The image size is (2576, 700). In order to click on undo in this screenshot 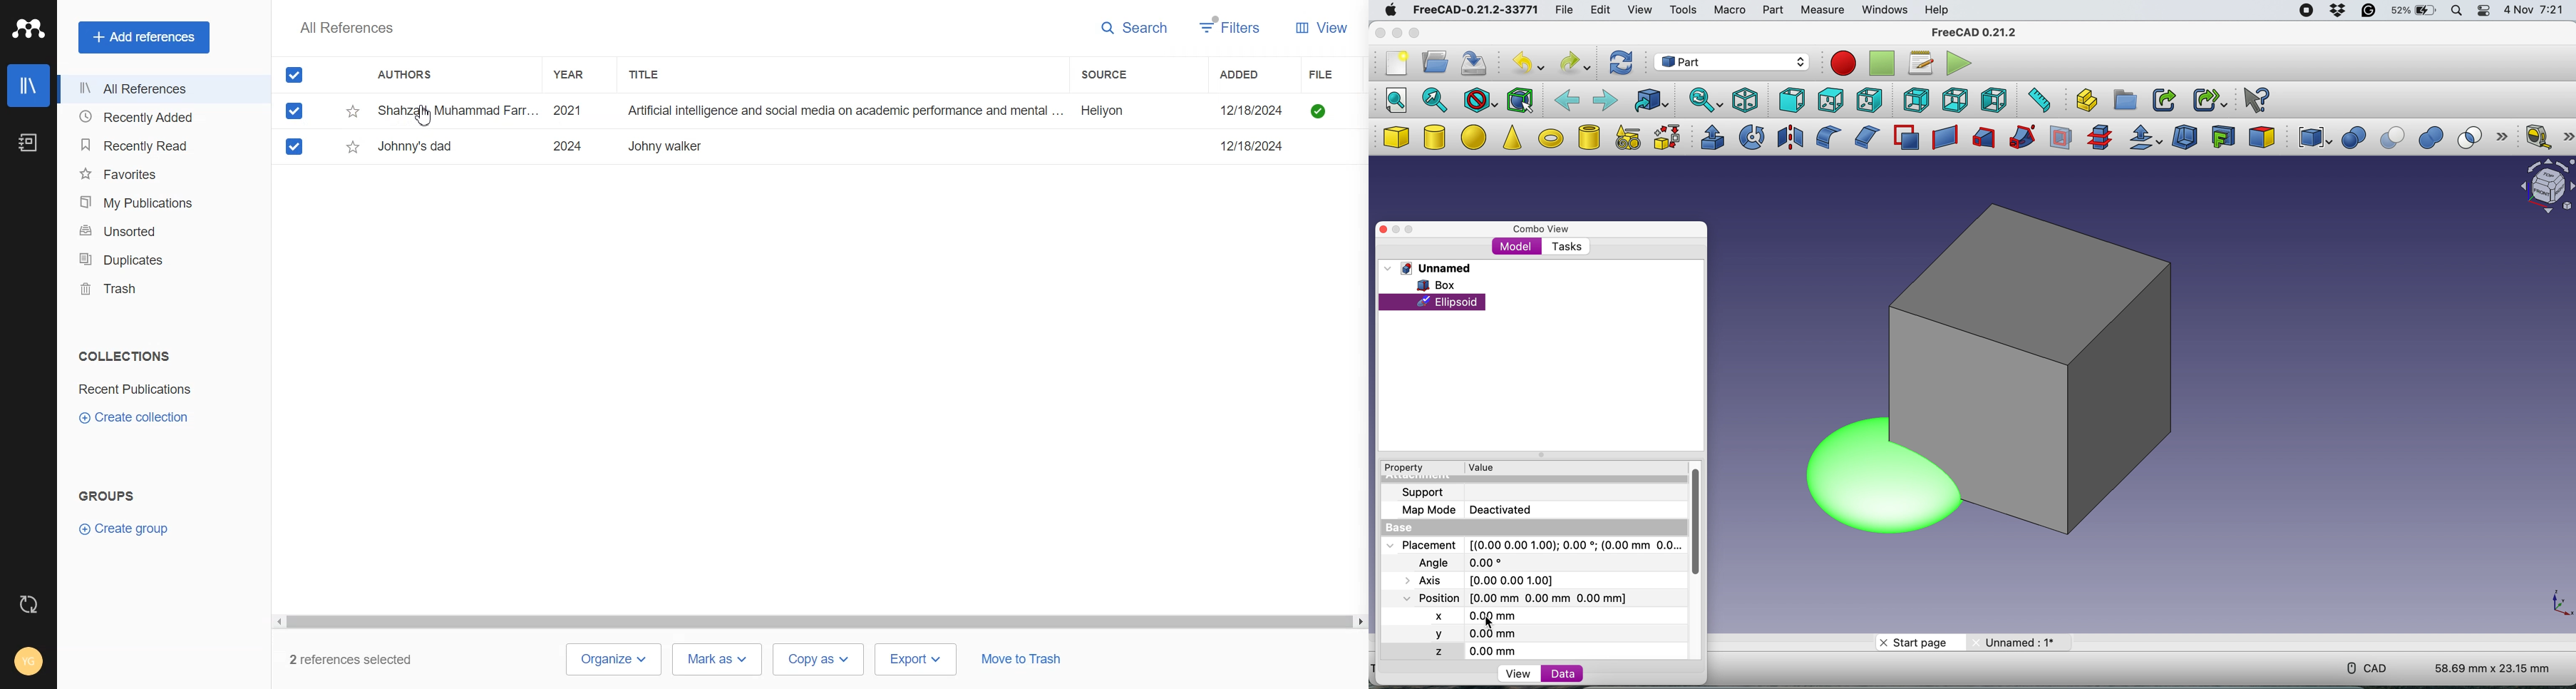, I will do `click(1526, 63)`.